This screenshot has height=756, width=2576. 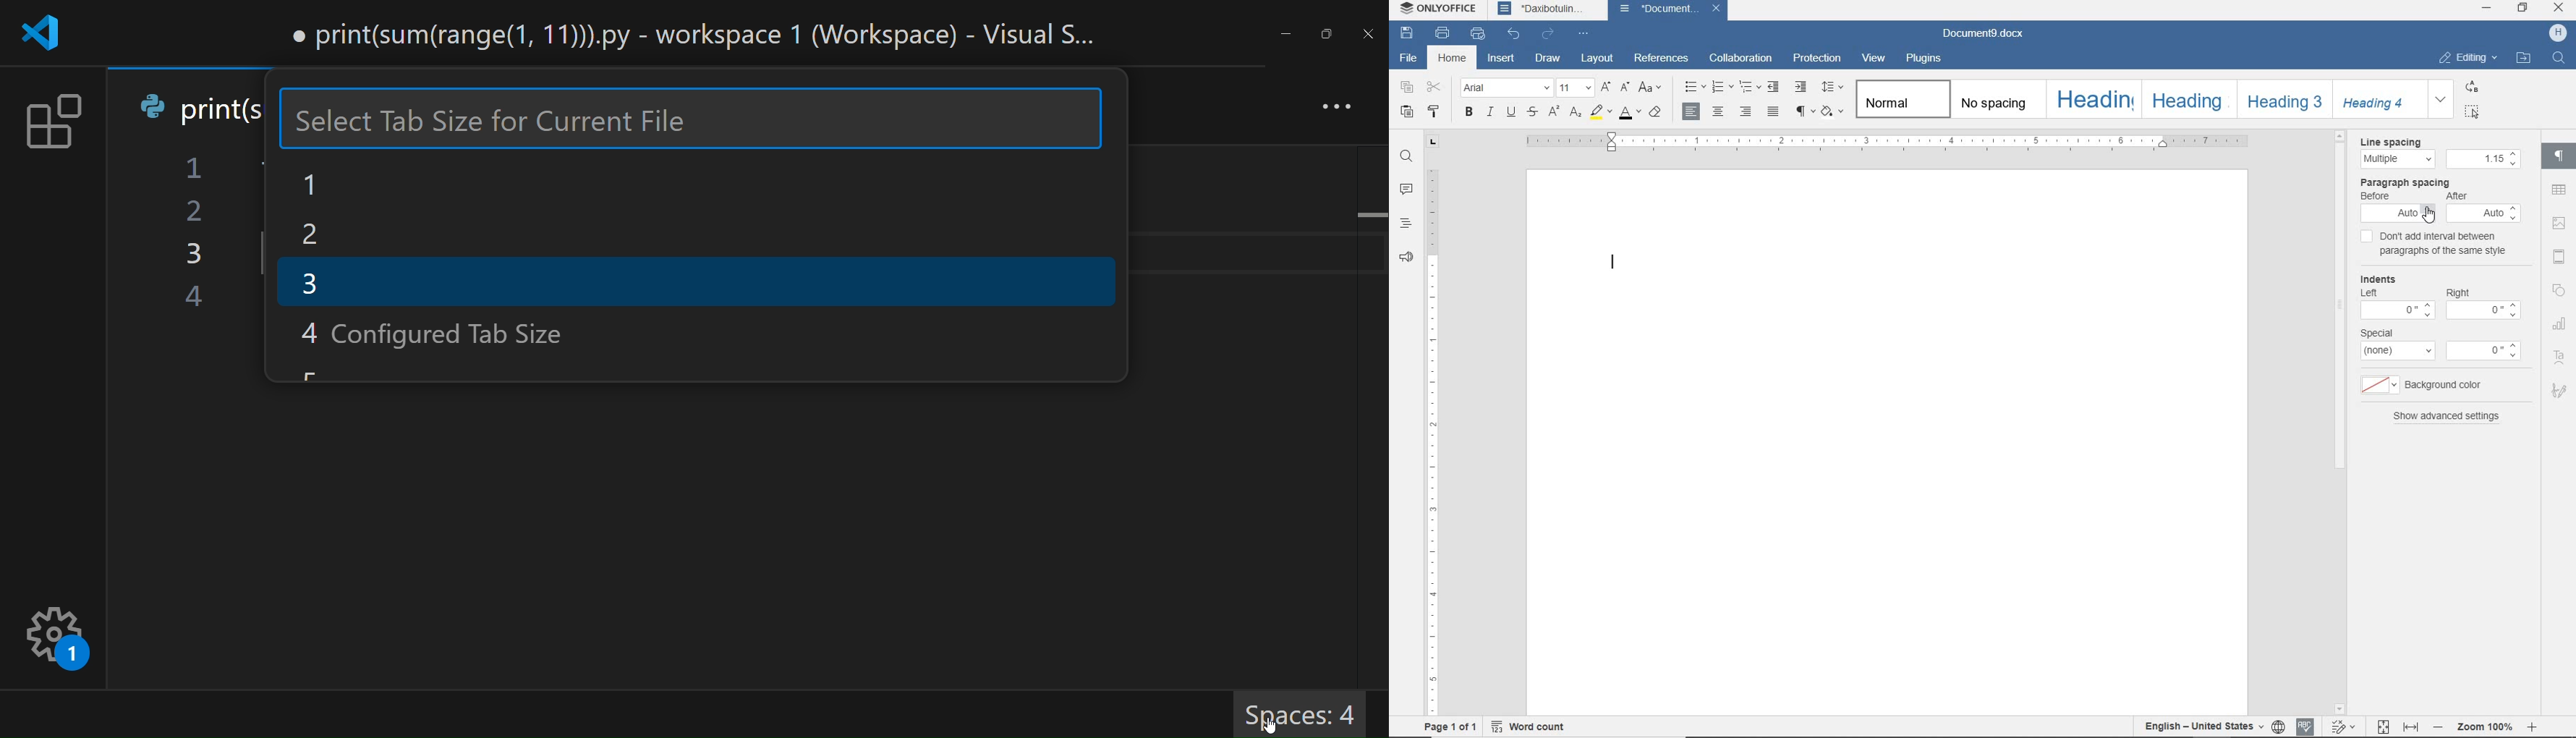 What do you see at coordinates (1692, 112) in the screenshot?
I see `align left` at bounding box center [1692, 112].